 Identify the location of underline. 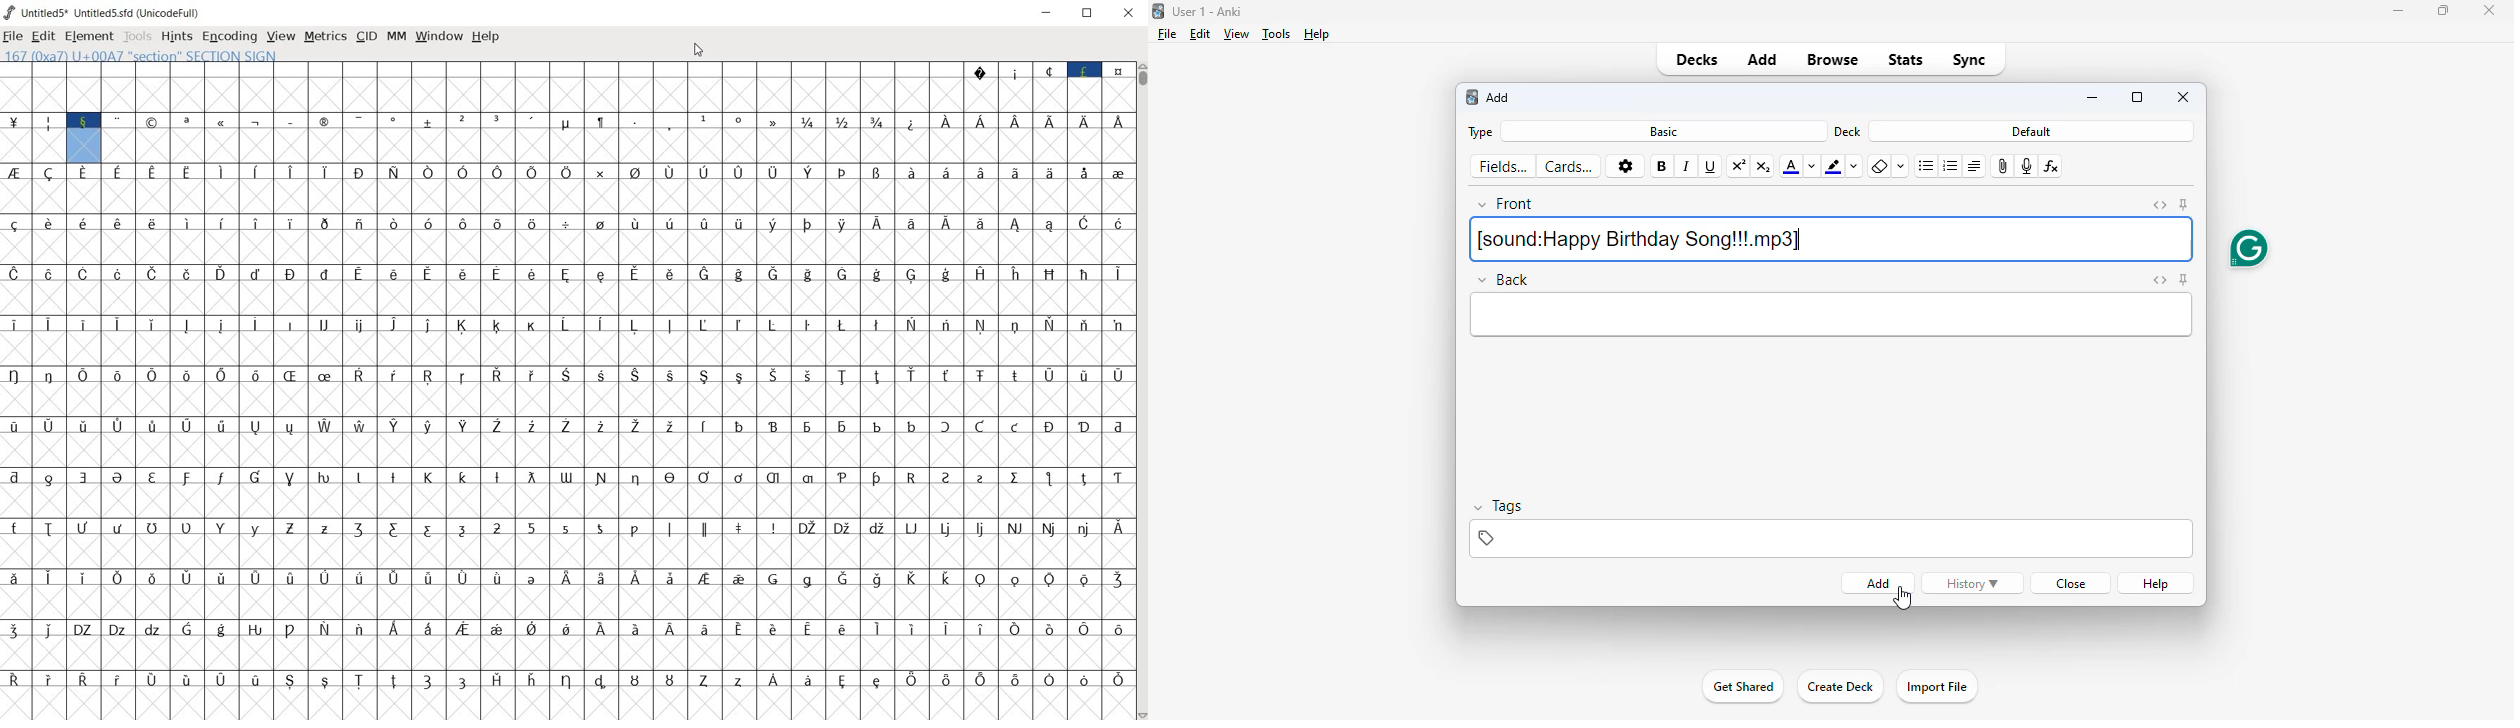
(1711, 167).